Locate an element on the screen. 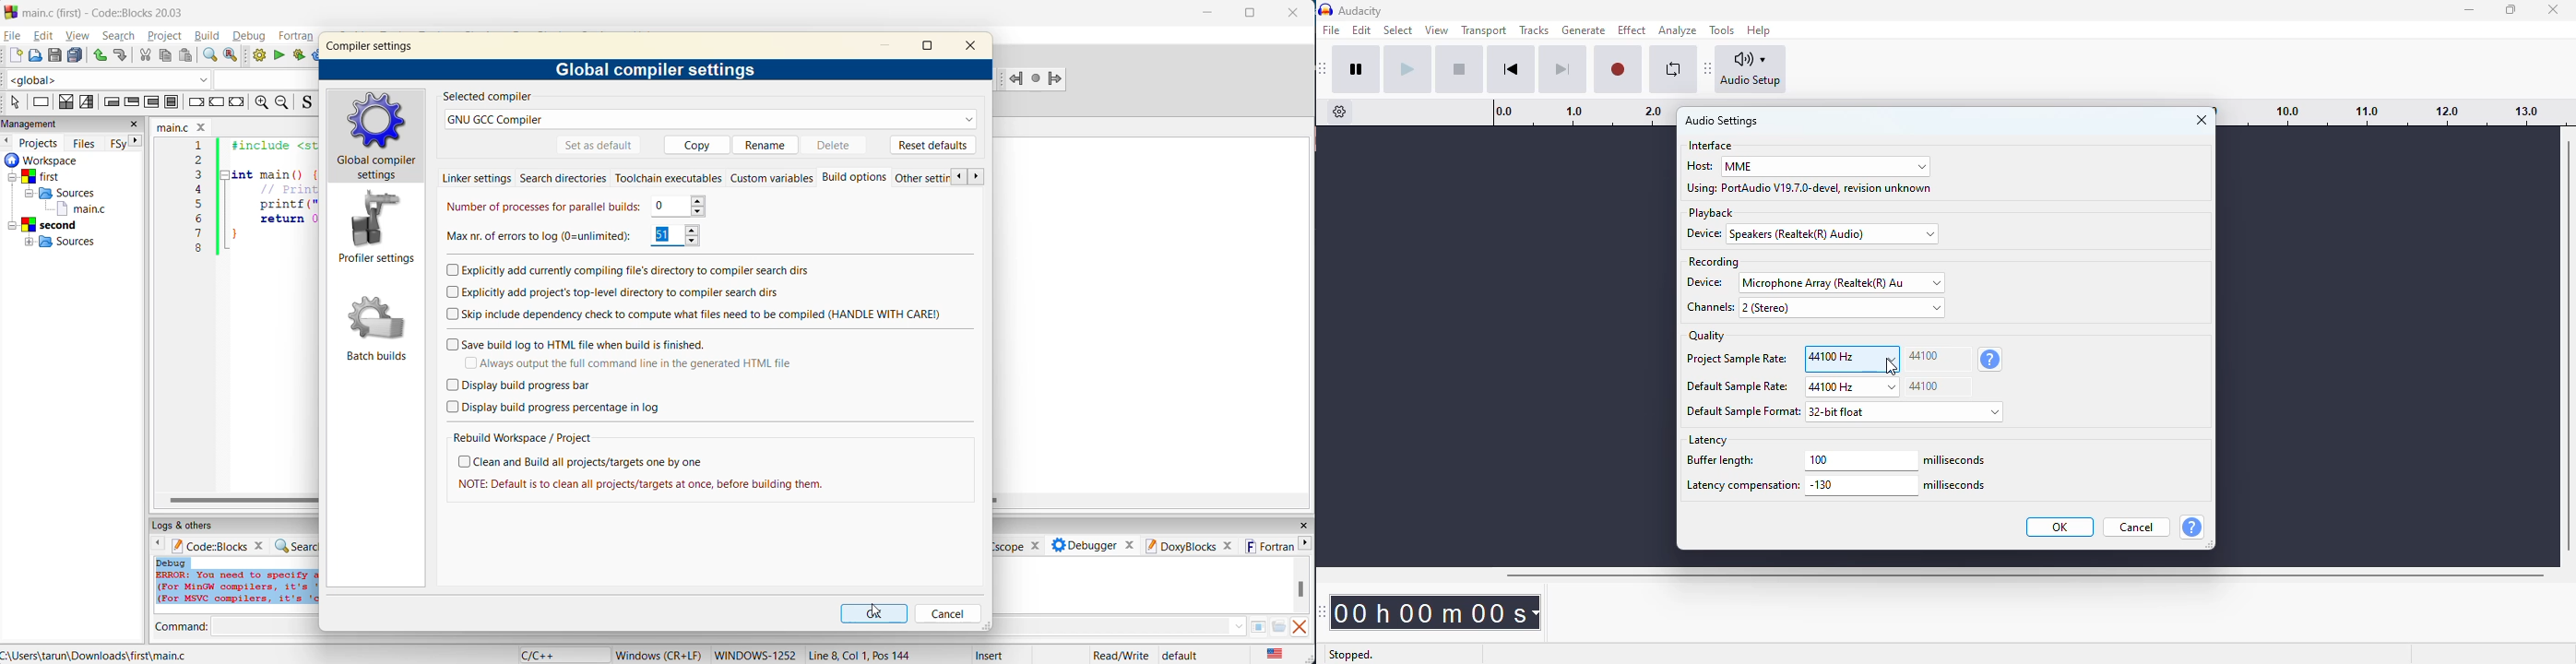 The image size is (2576, 672). rename is located at coordinates (767, 146).